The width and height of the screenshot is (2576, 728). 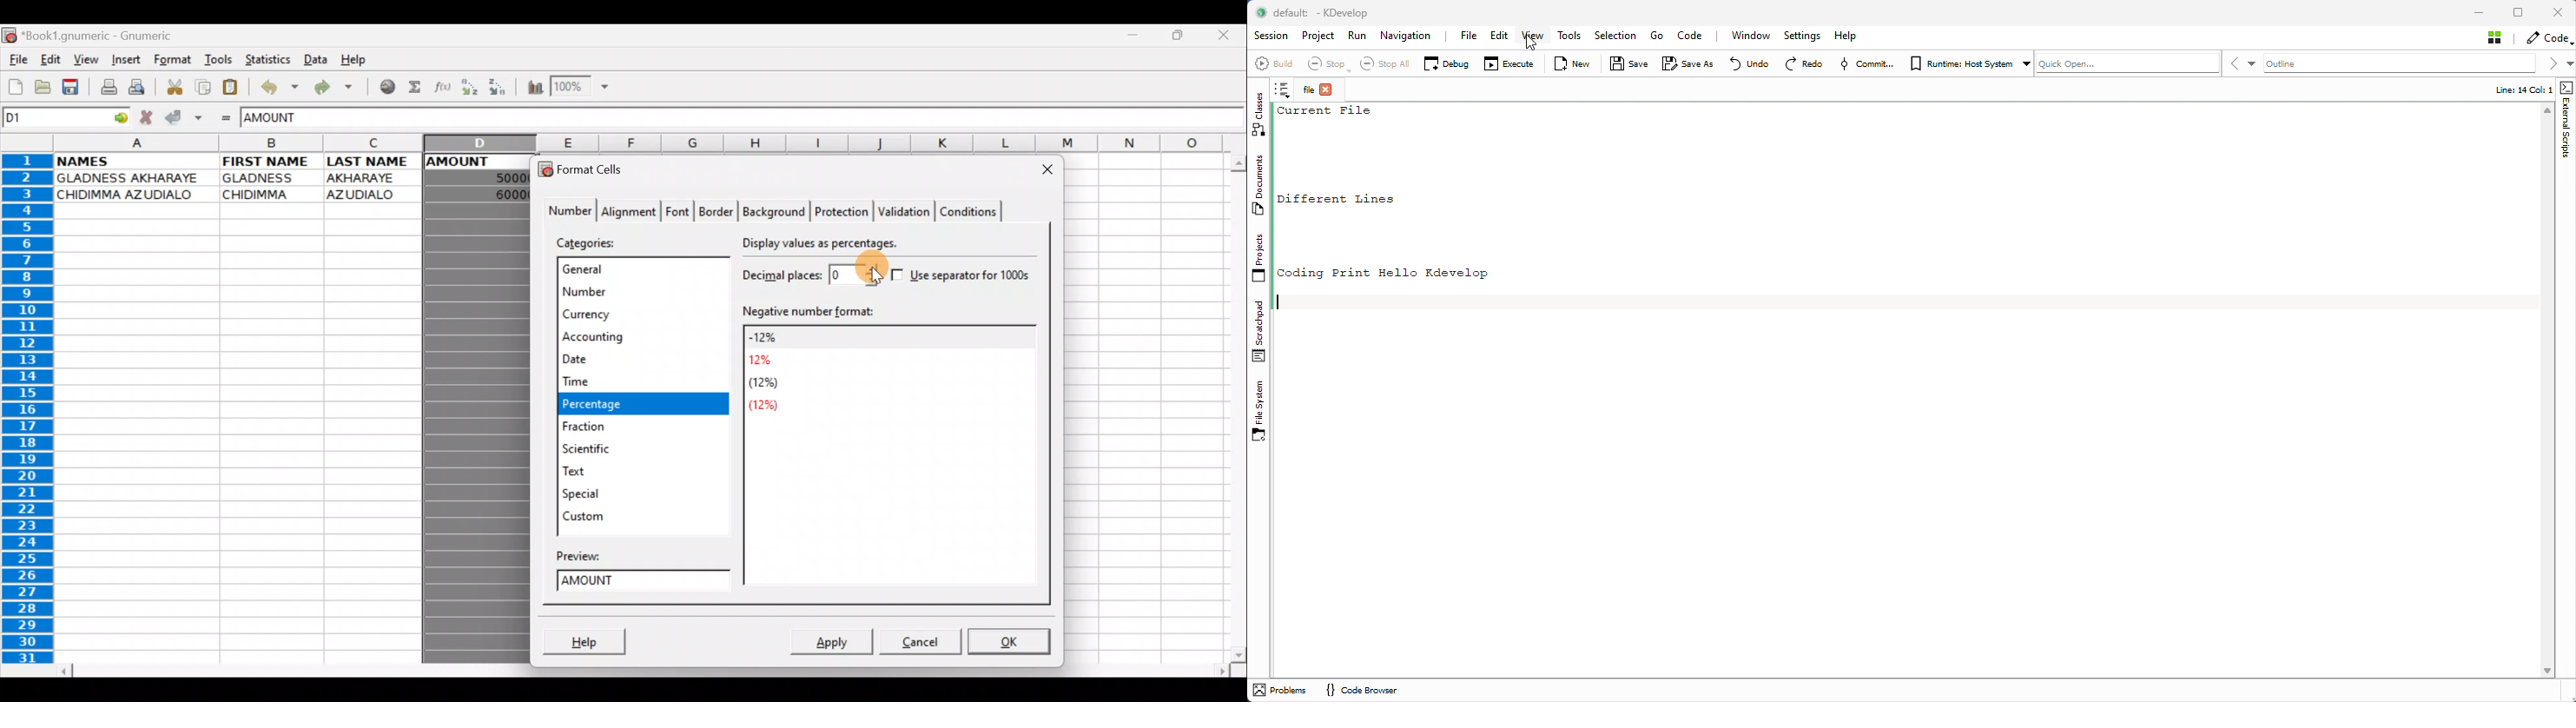 I want to click on note, so click(x=1286, y=92).